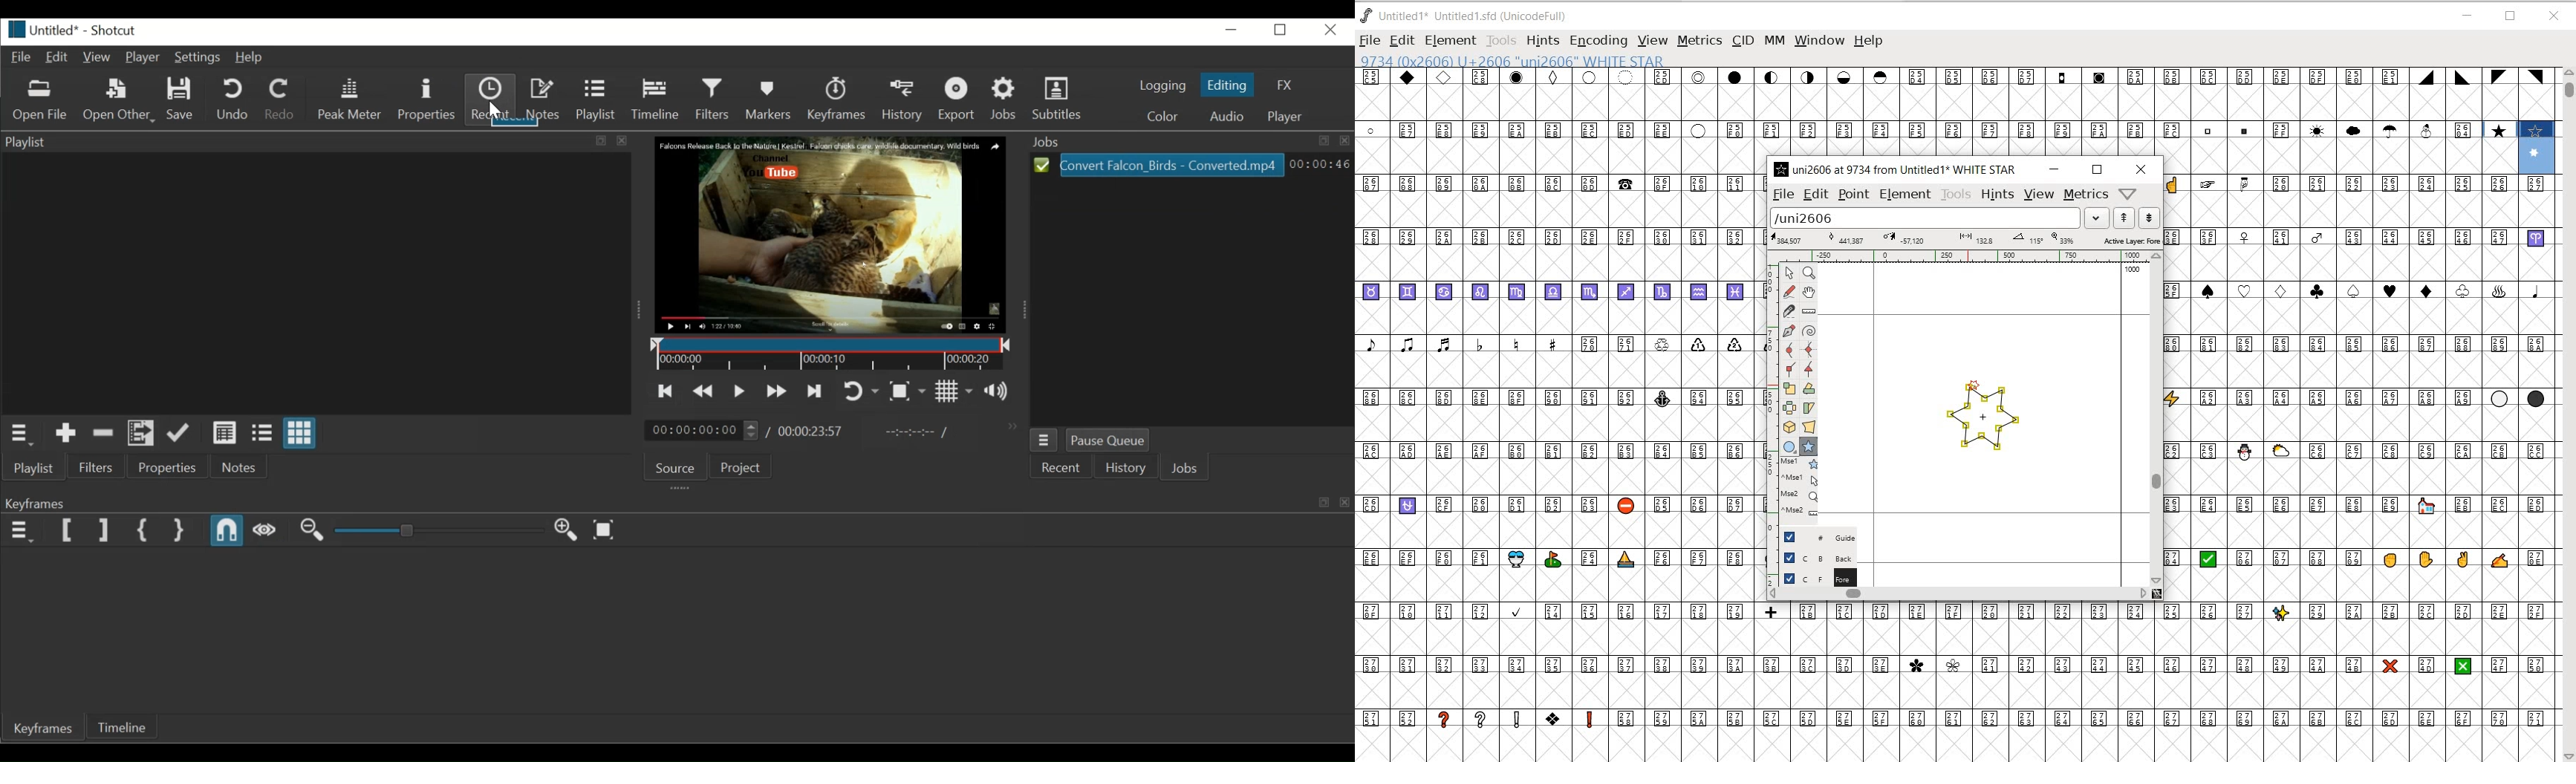 This screenshot has width=2576, height=784. What do you see at coordinates (198, 58) in the screenshot?
I see `Settings` at bounding box center [198, 58].